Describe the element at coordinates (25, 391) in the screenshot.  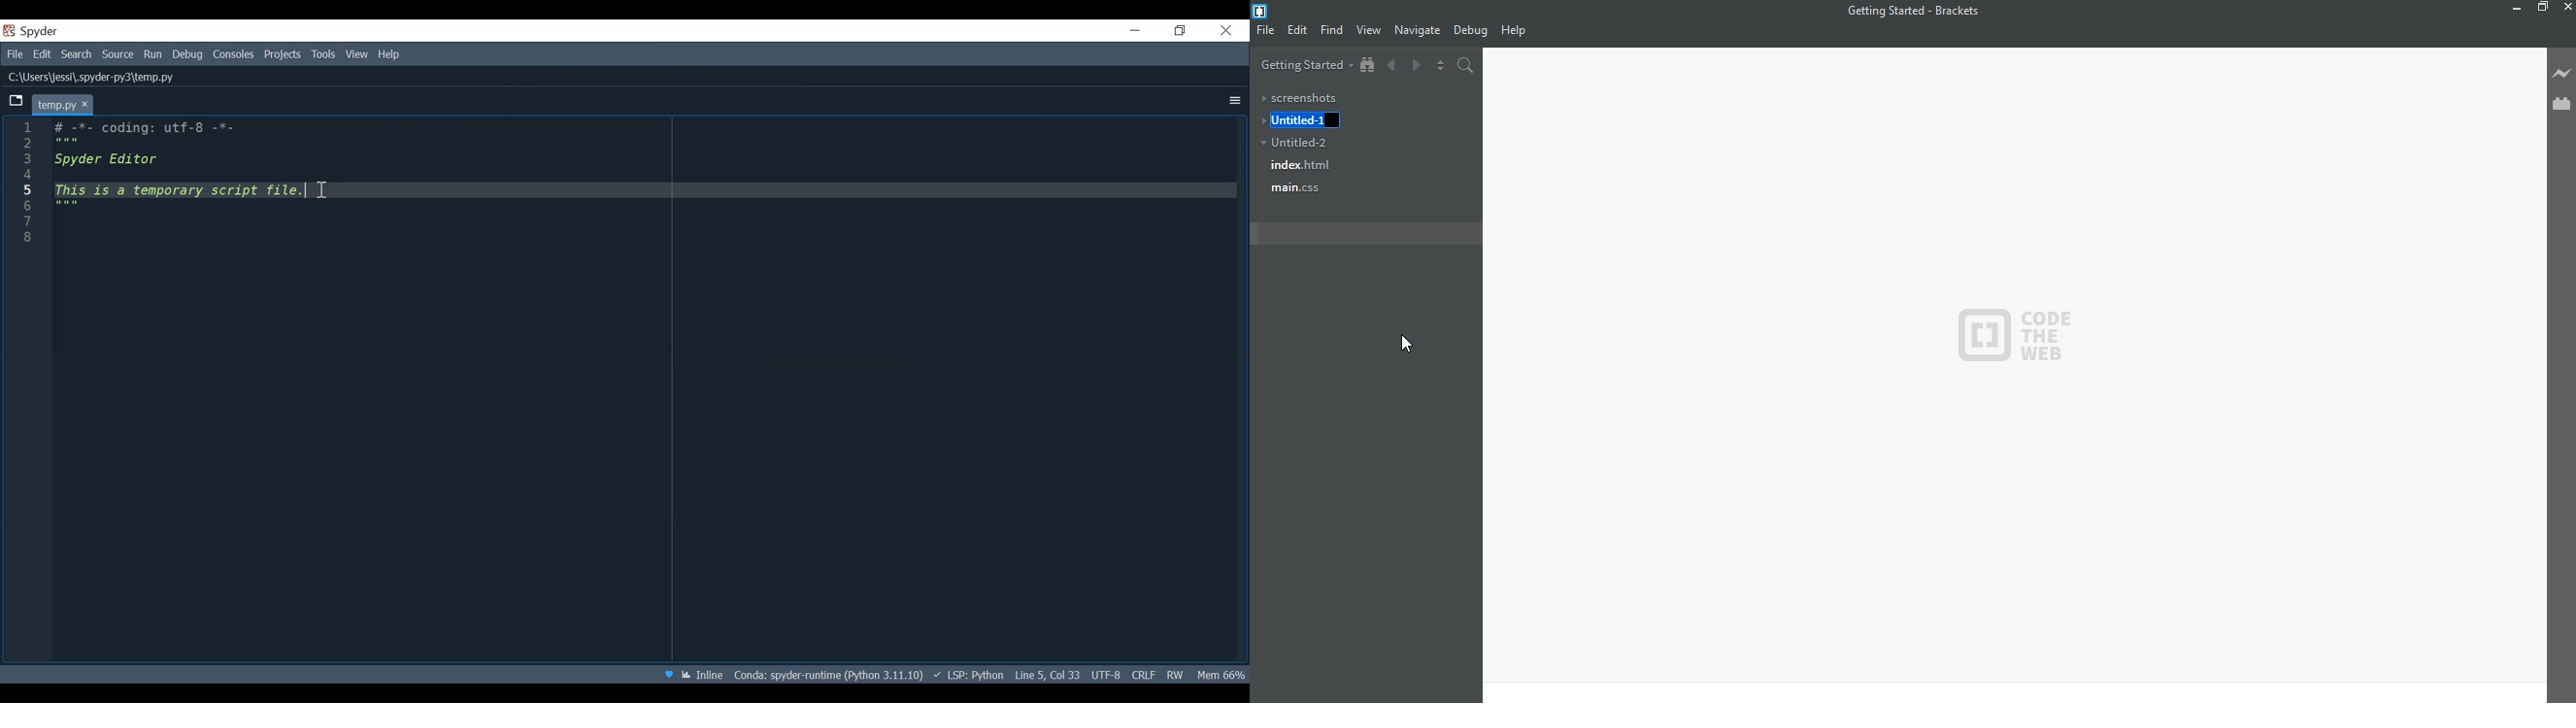
I see `Line column` at that location.